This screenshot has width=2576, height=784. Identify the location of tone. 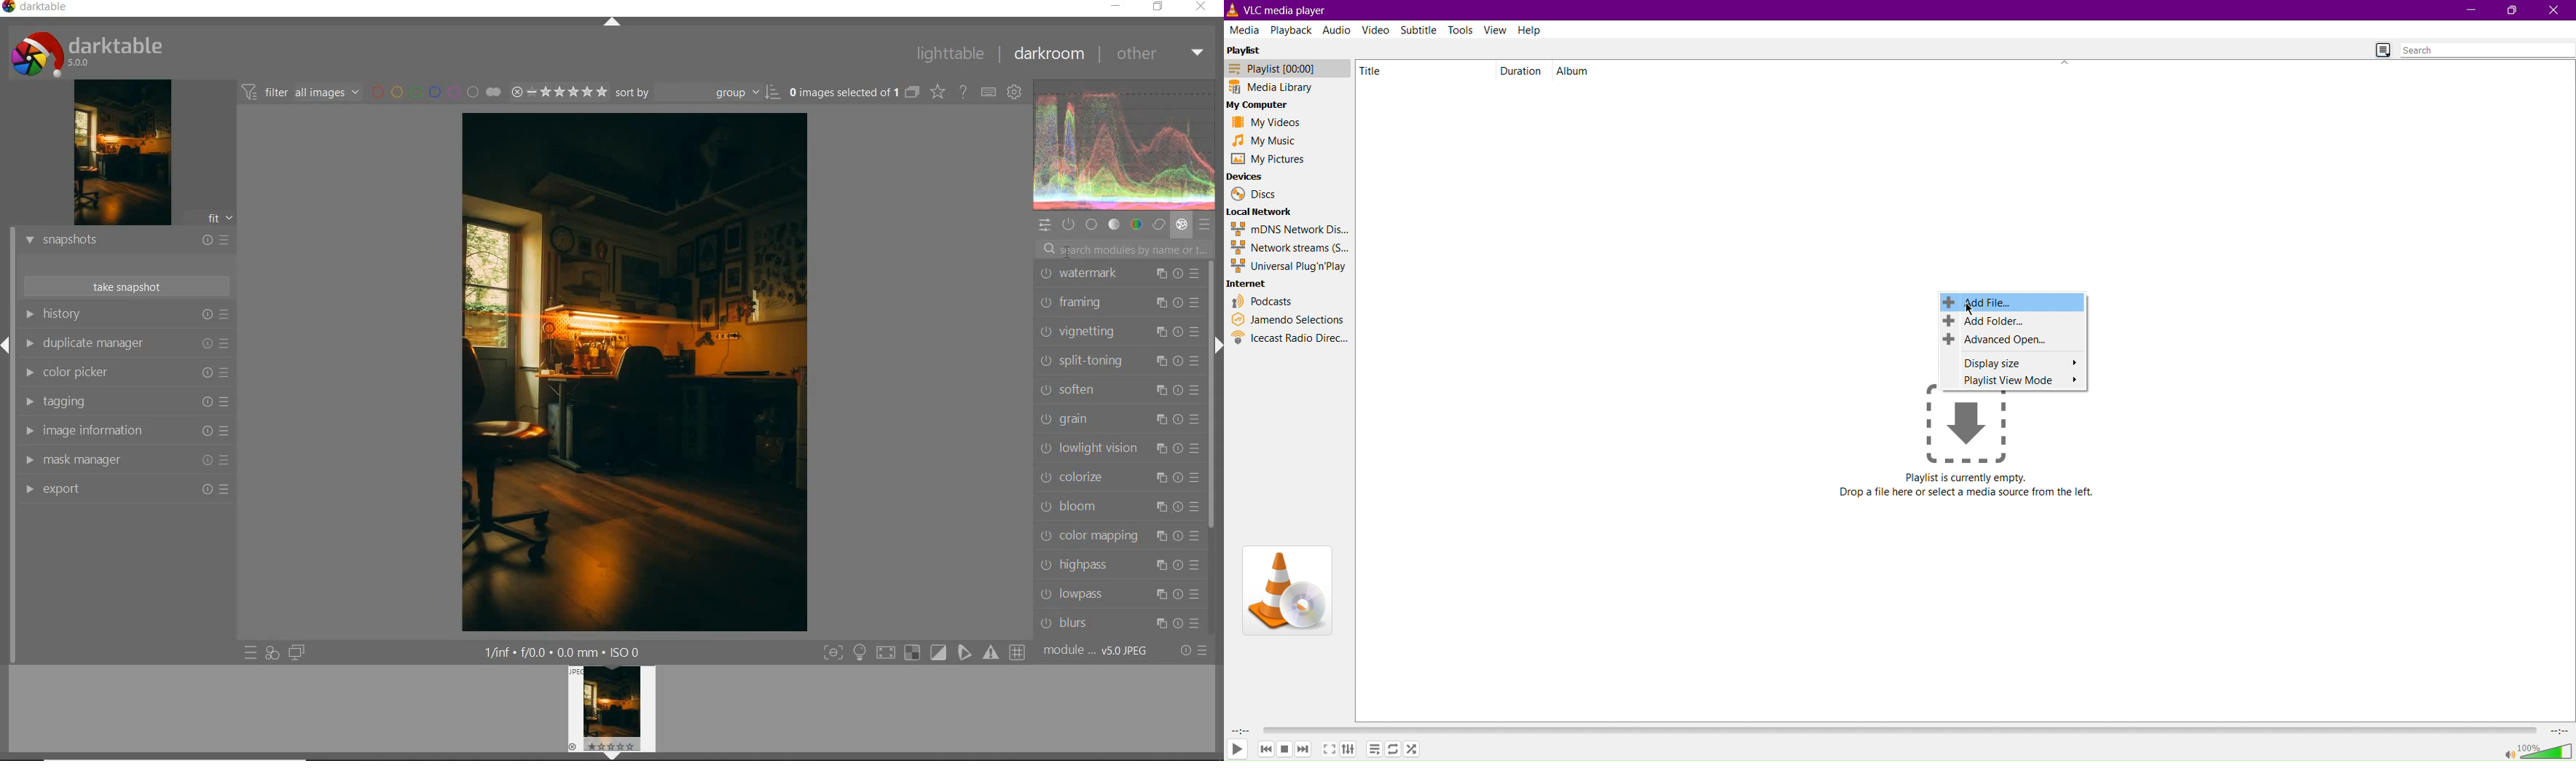
(1115, 224).